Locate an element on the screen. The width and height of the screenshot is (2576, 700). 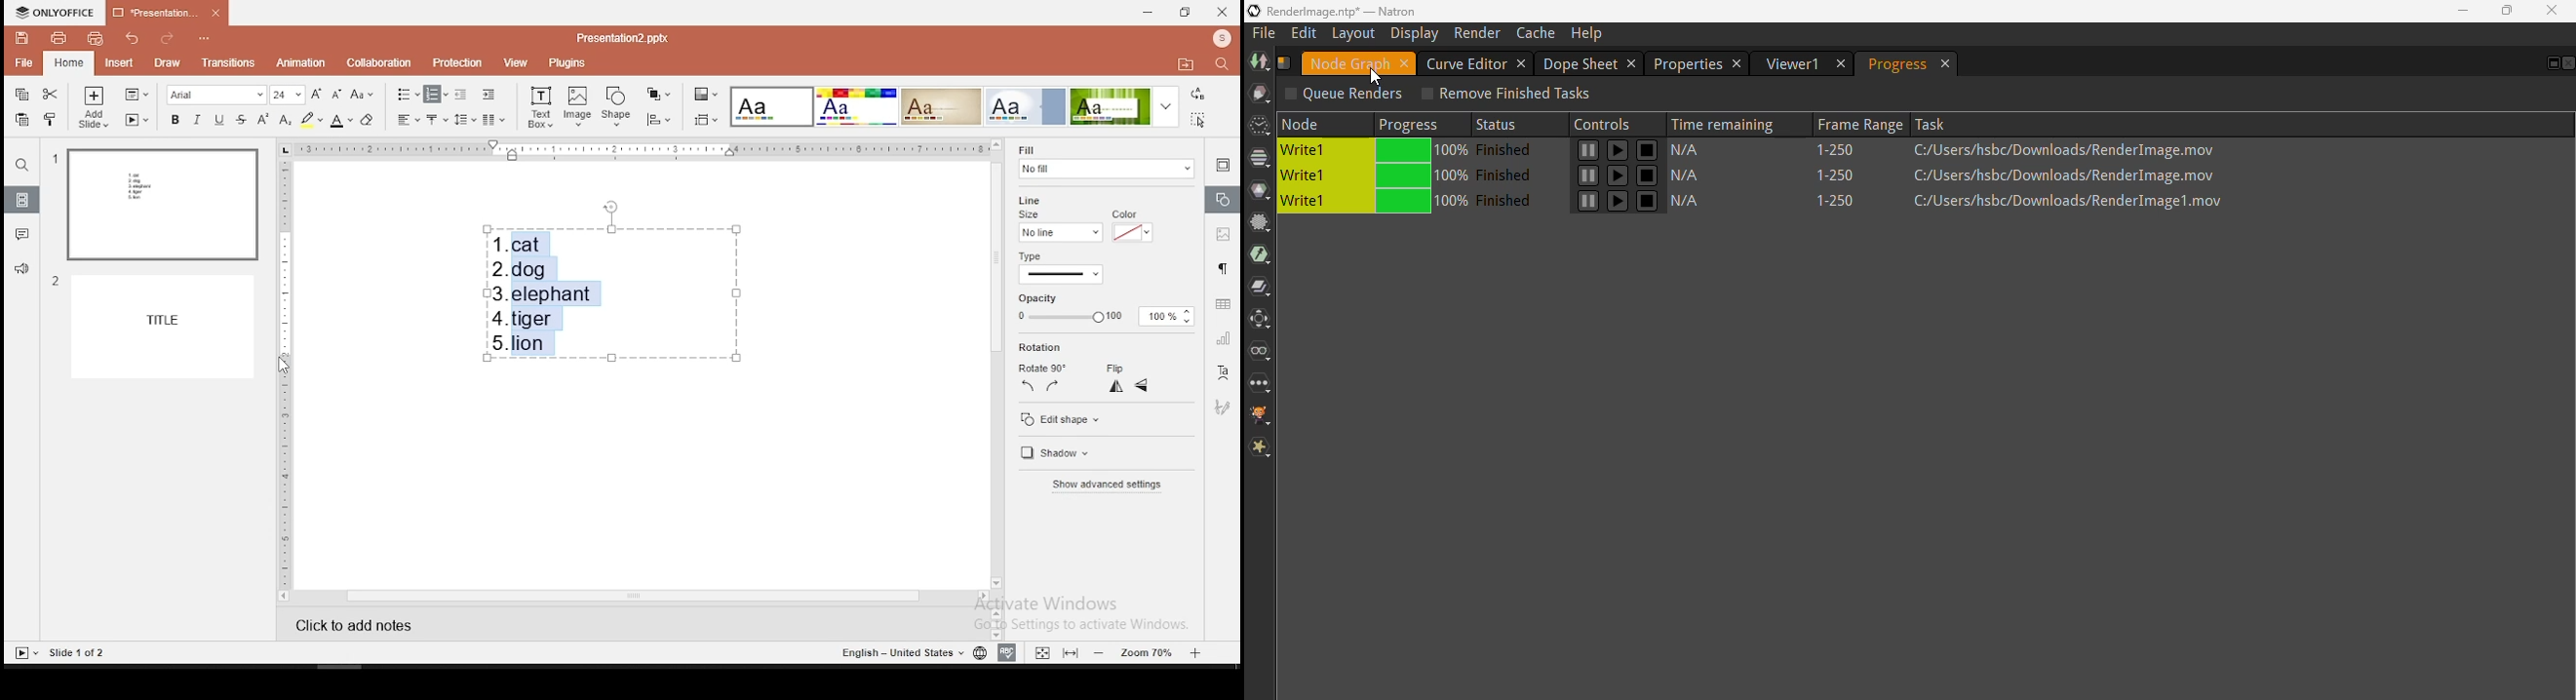
vertical scale is located at coordinates (285, 372).